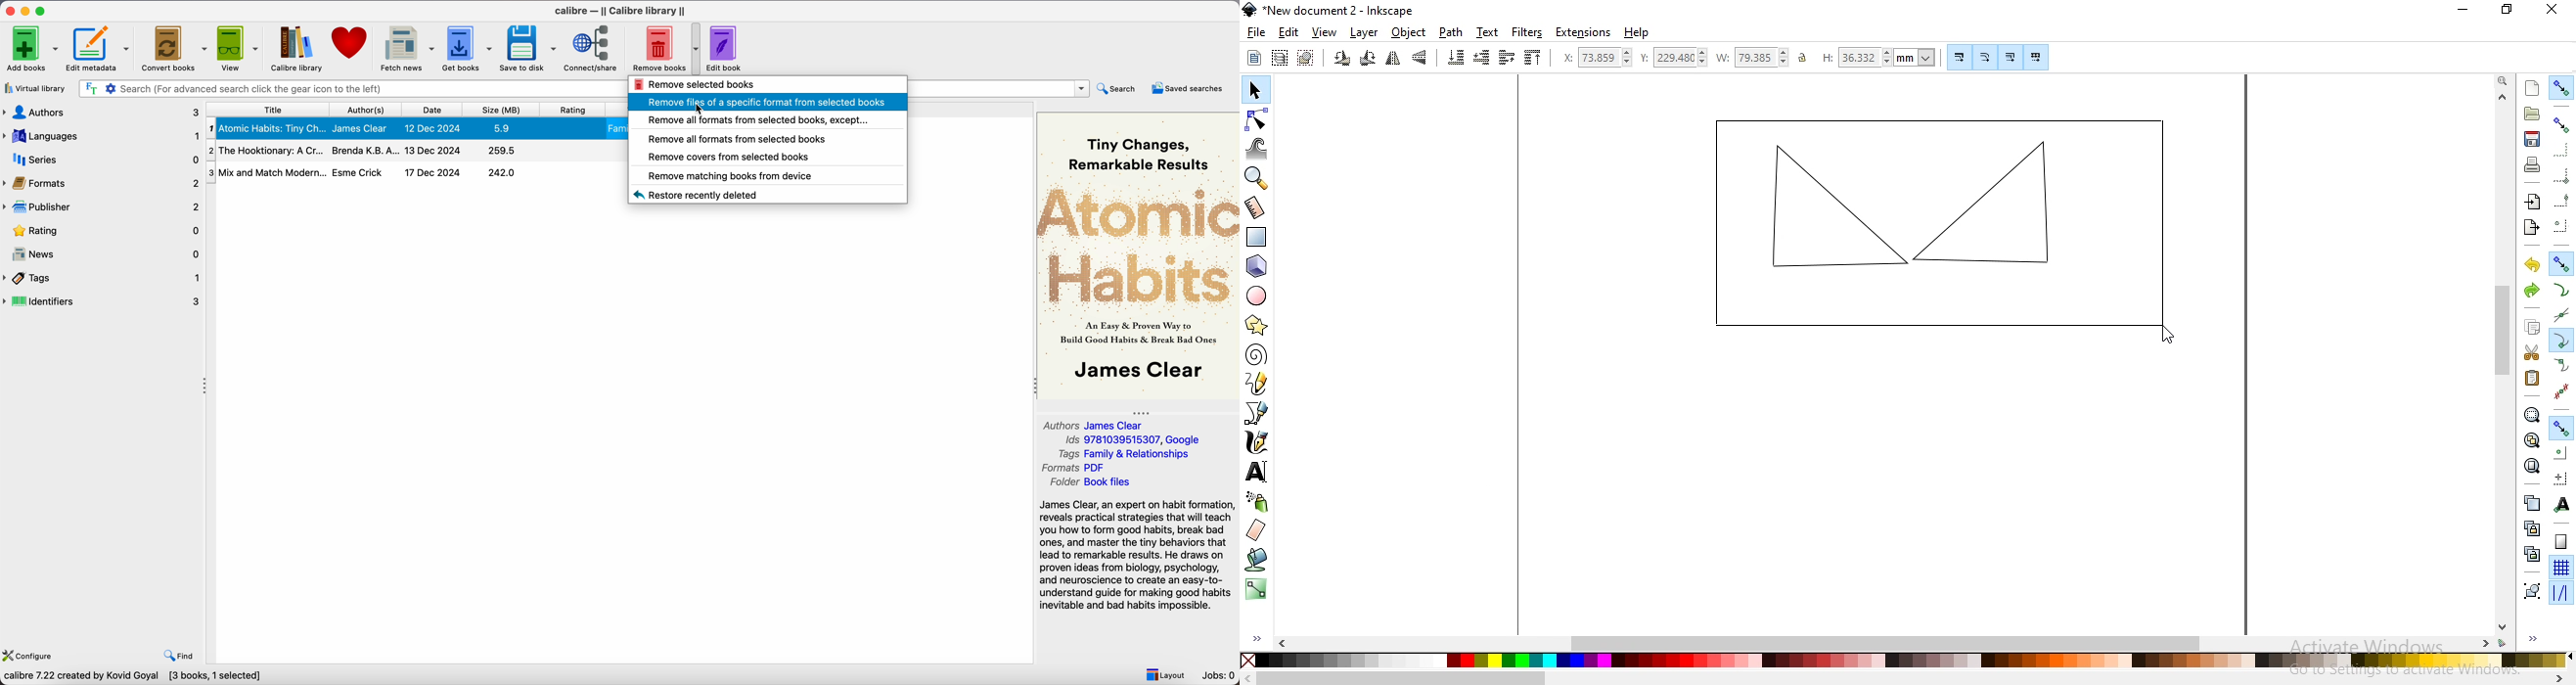  What do you see at coordinates (1488, 32) in the screenshot?
I see `text` at bounding box center [1488, 32].